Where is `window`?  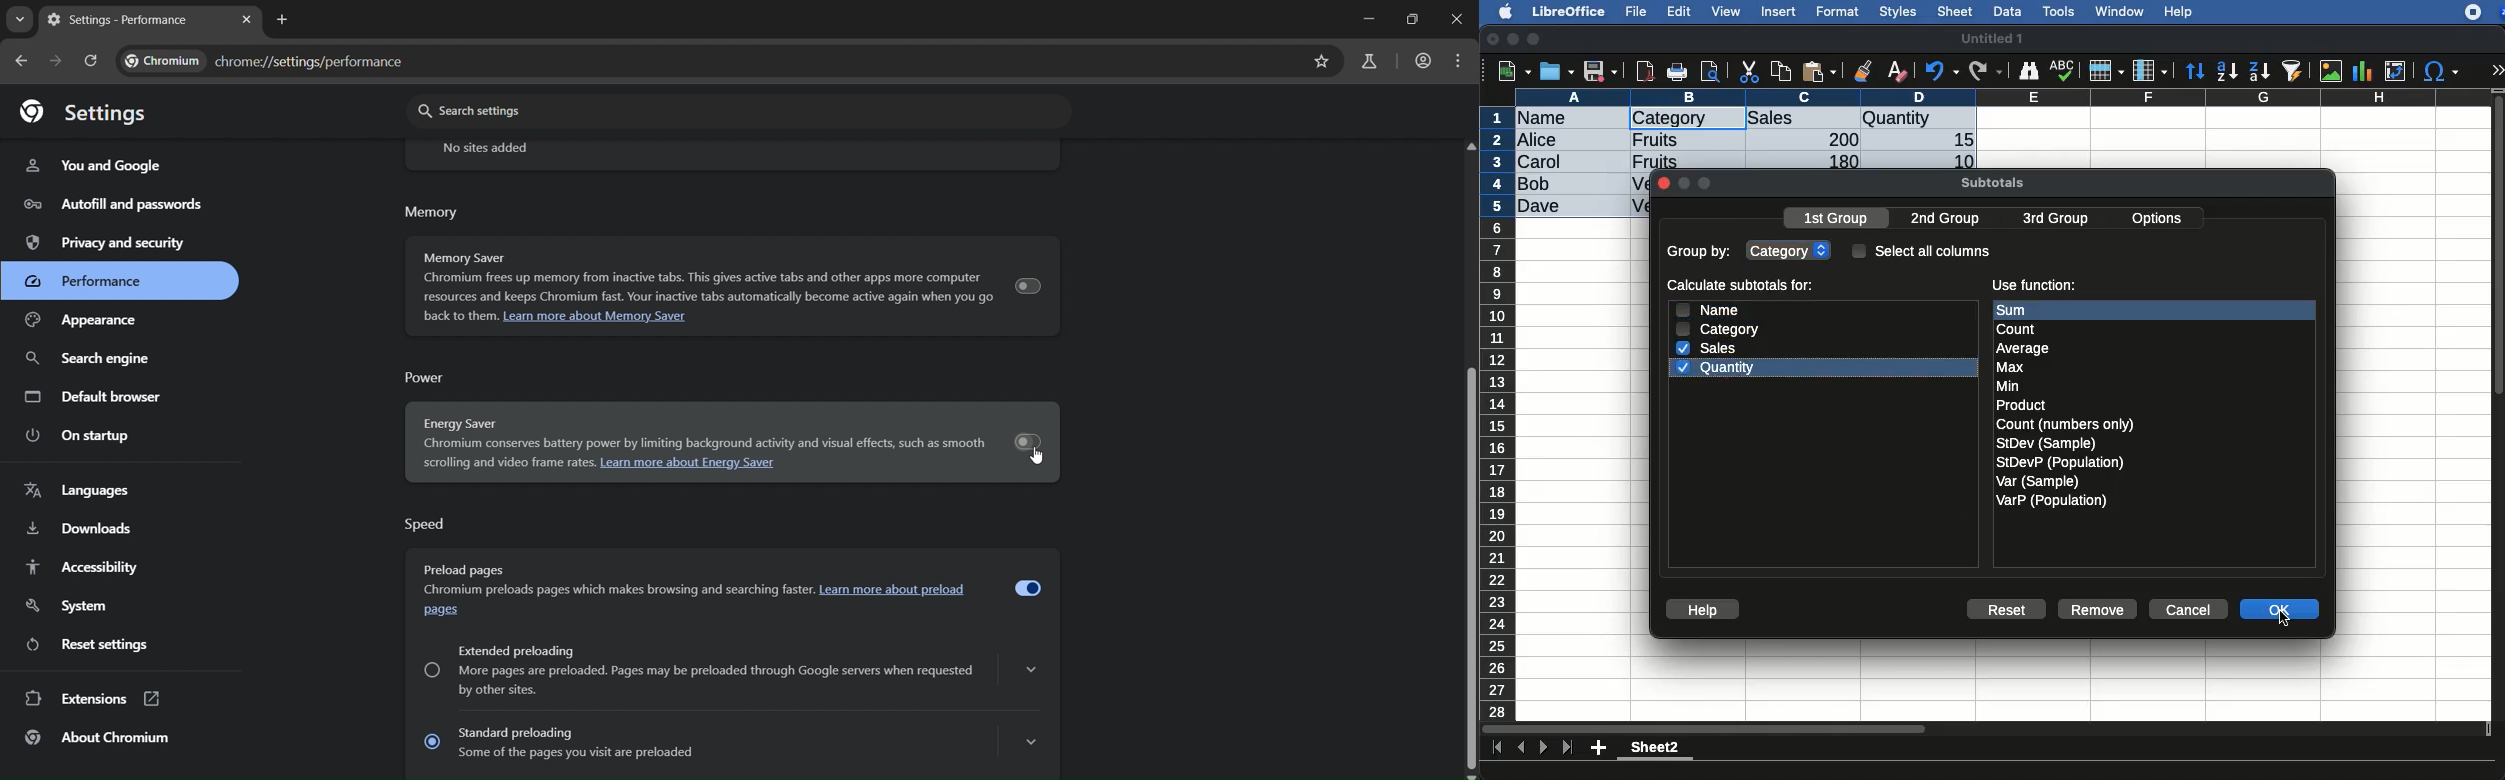
window is located at coordinates (2117, 11).